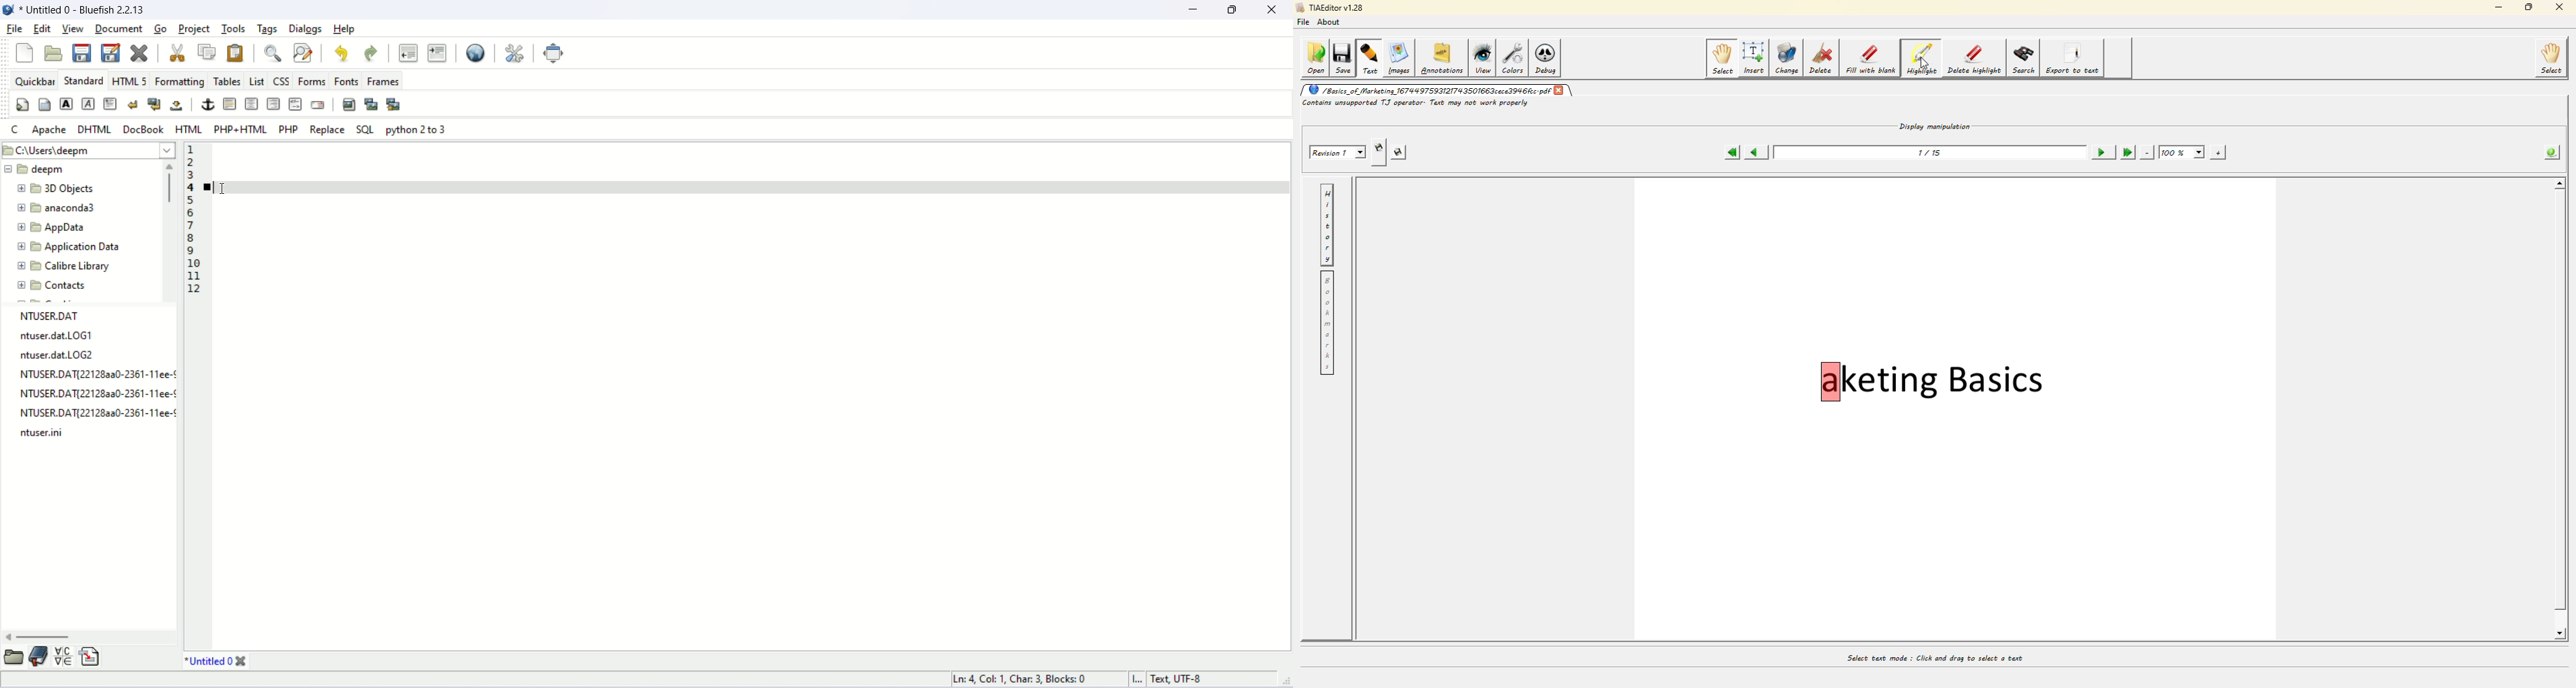 The width and height of the screenshot is (2576, 700). What do you see at coordinates (206, 103) in the screenshot?
I see `anchor/hyperlink` at bounding box center [206, 103].